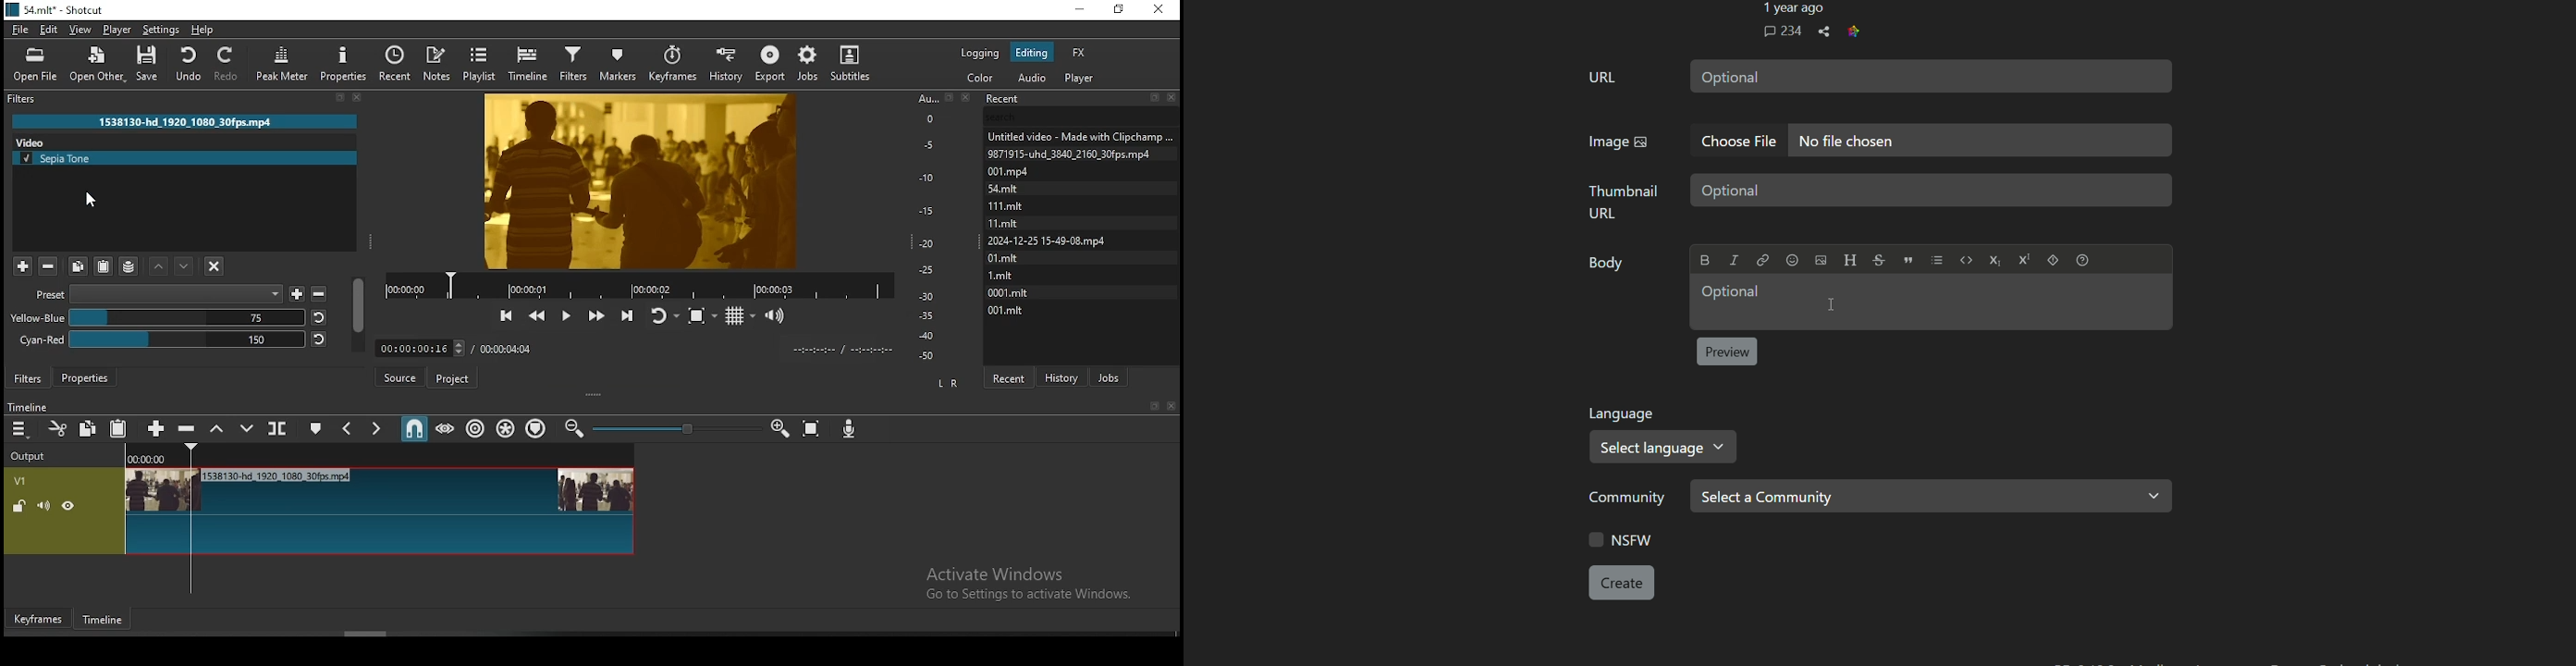 This screenshot has width=2576, height=672. I want to click on paste, so click(120, 428).